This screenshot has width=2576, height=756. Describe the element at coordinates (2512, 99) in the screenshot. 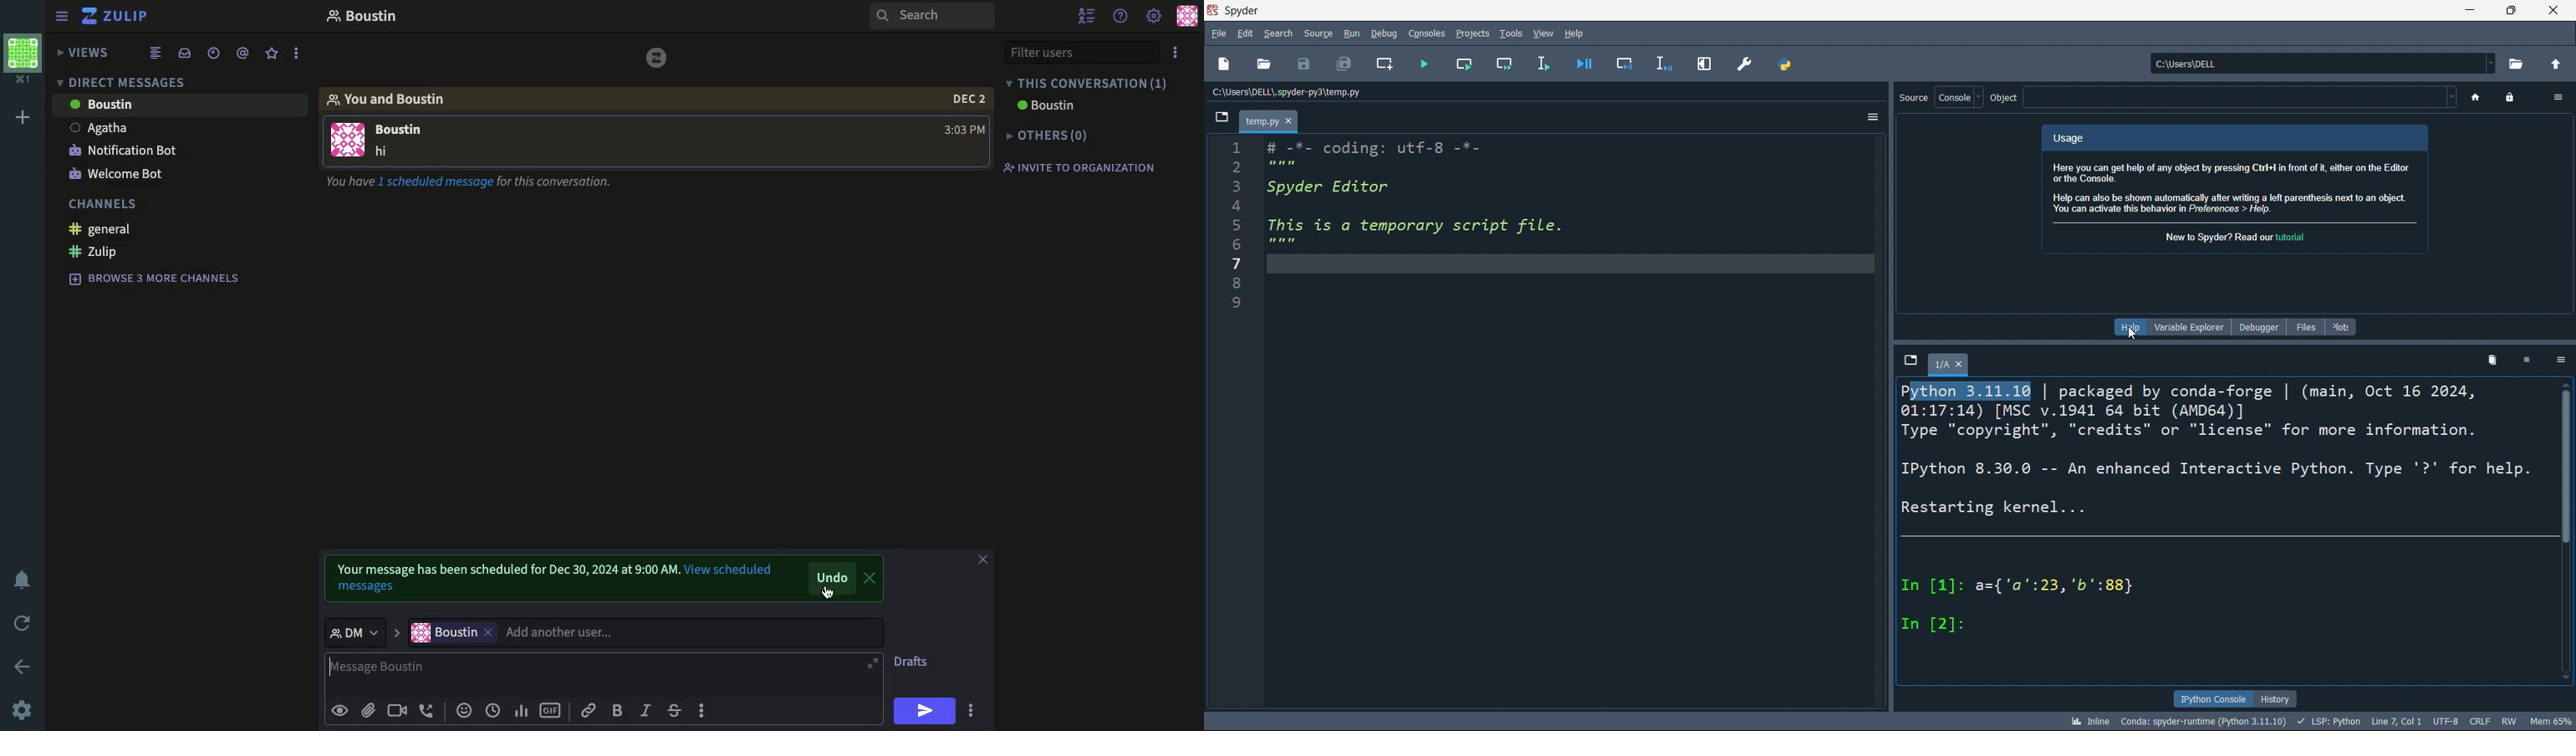

I see `(un)lock` at that location.